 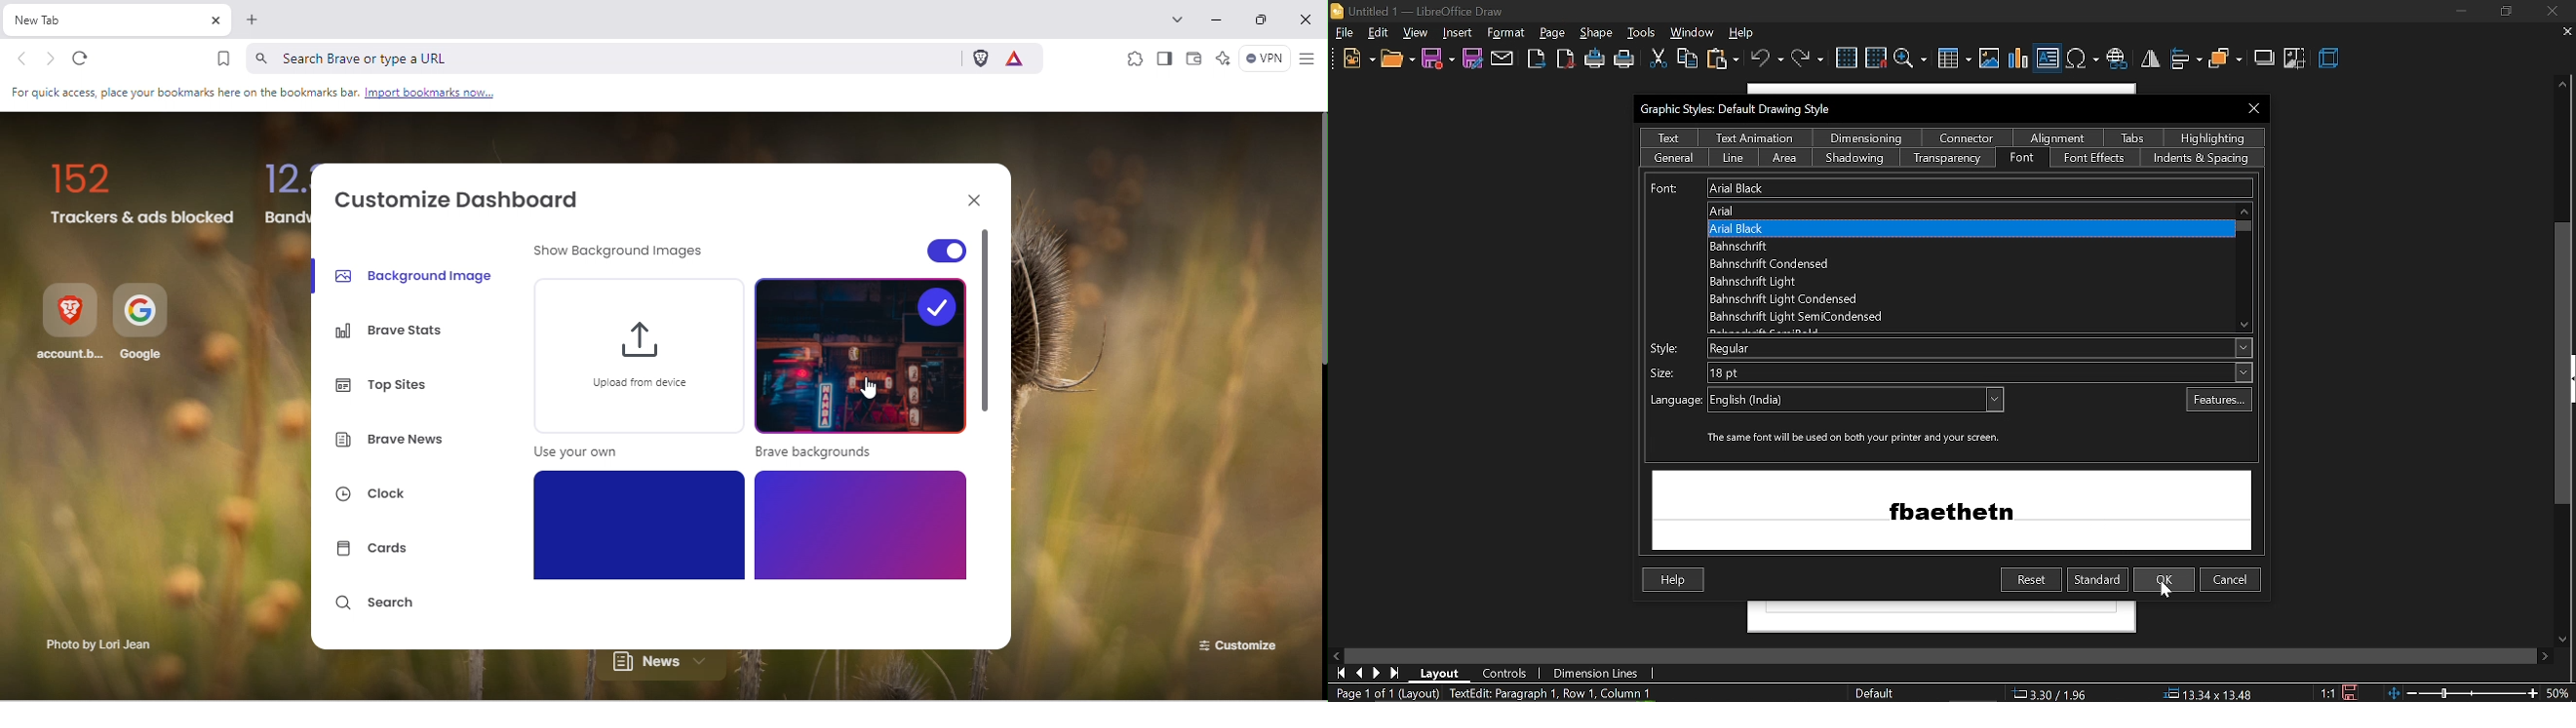 I want to click on reset, so click(x=2031, y=580).